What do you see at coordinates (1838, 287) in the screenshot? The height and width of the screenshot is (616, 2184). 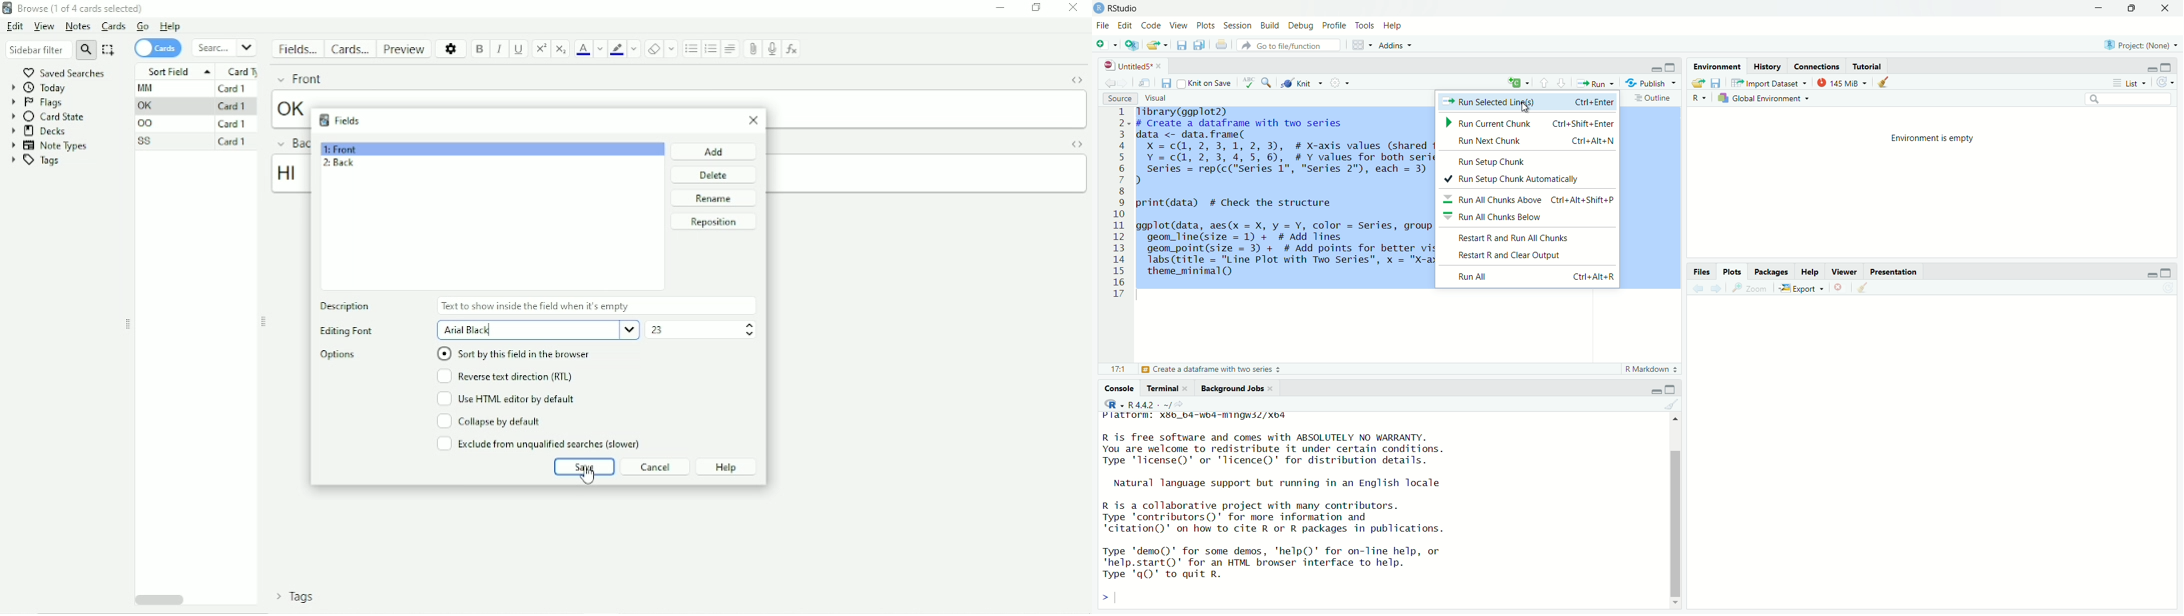 I see `clear` at bounding box center [1838, 287].